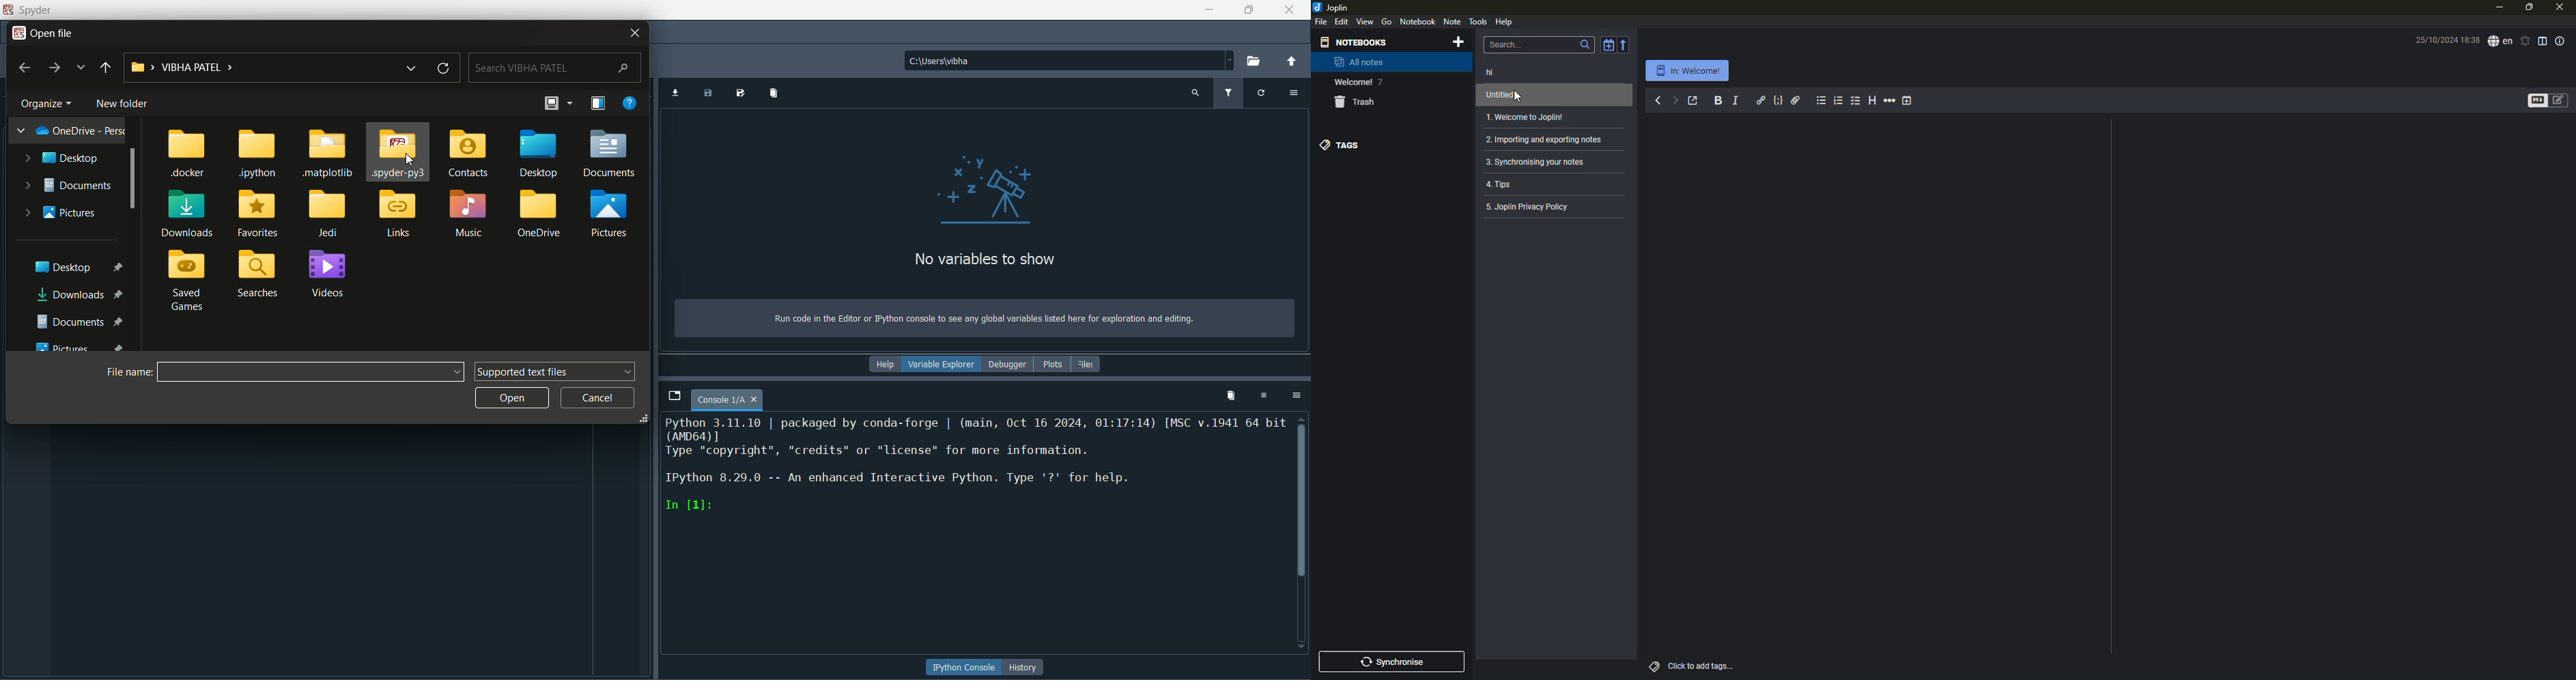 This screenshot has width=2576, height=700. I want to click on note properties, so click(2562, 41).